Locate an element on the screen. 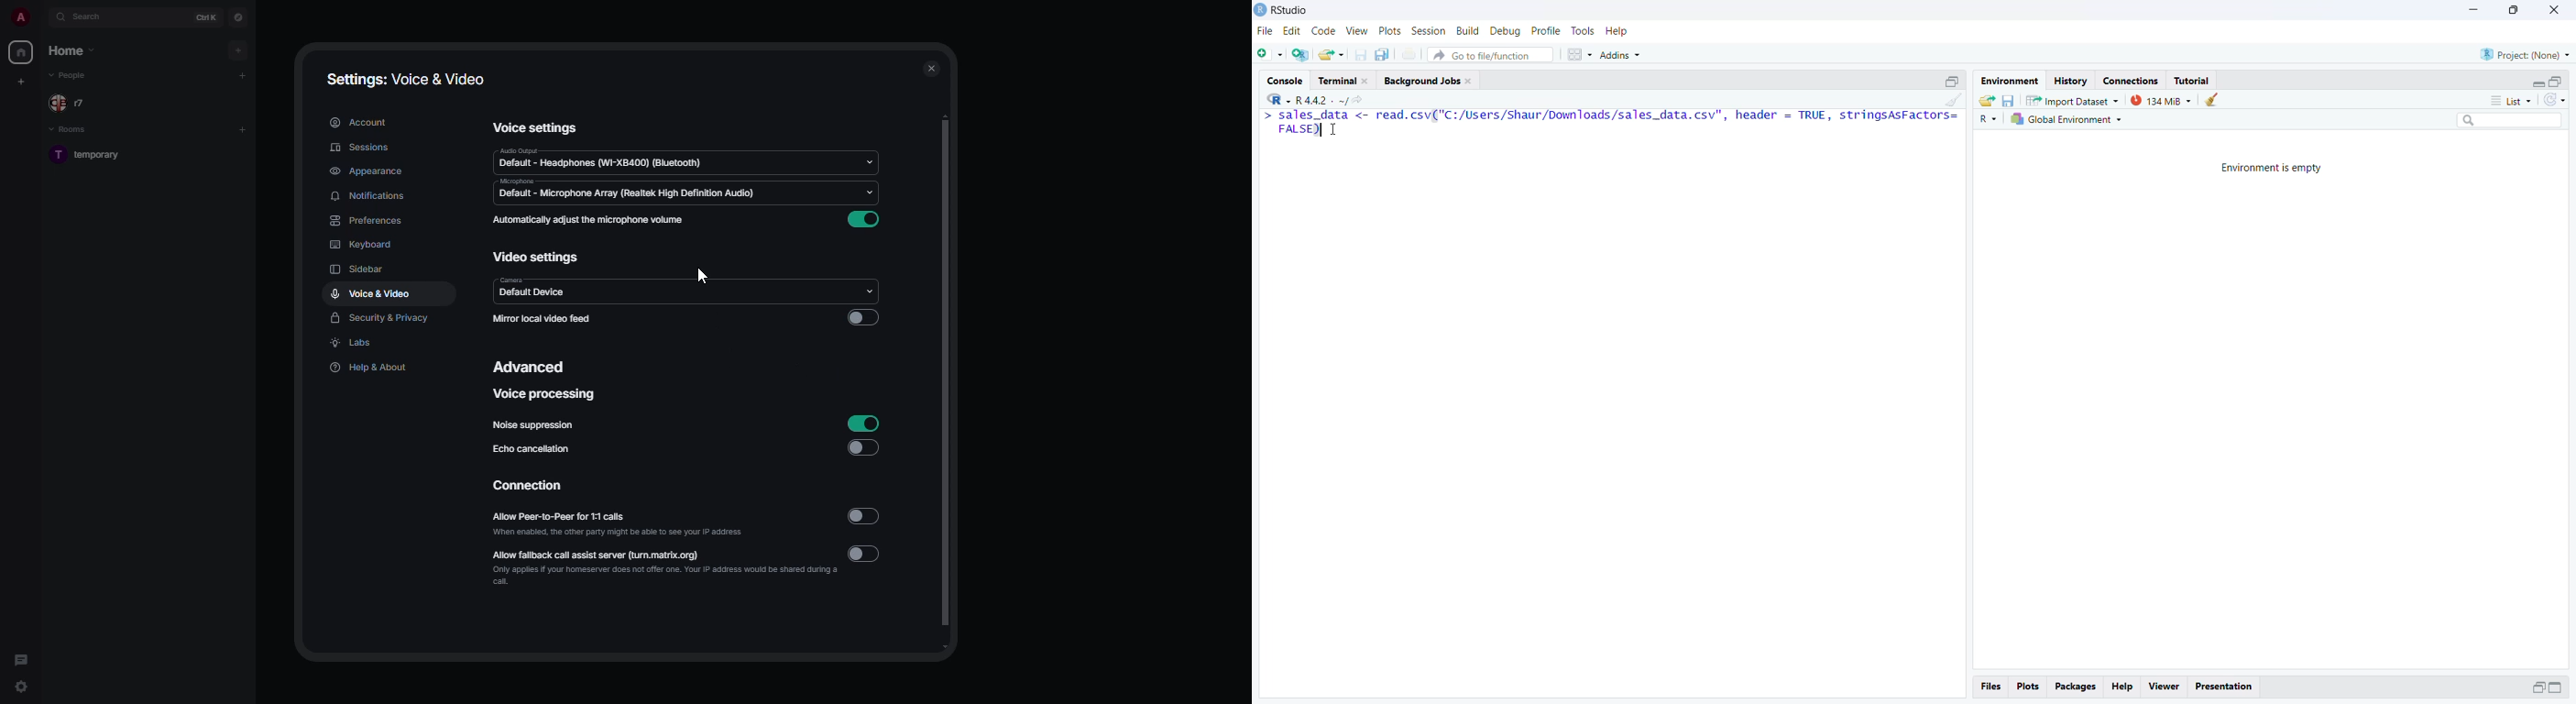 This screenshot has height=728, width=2576. voice processing is located at coordinates (546, 393).